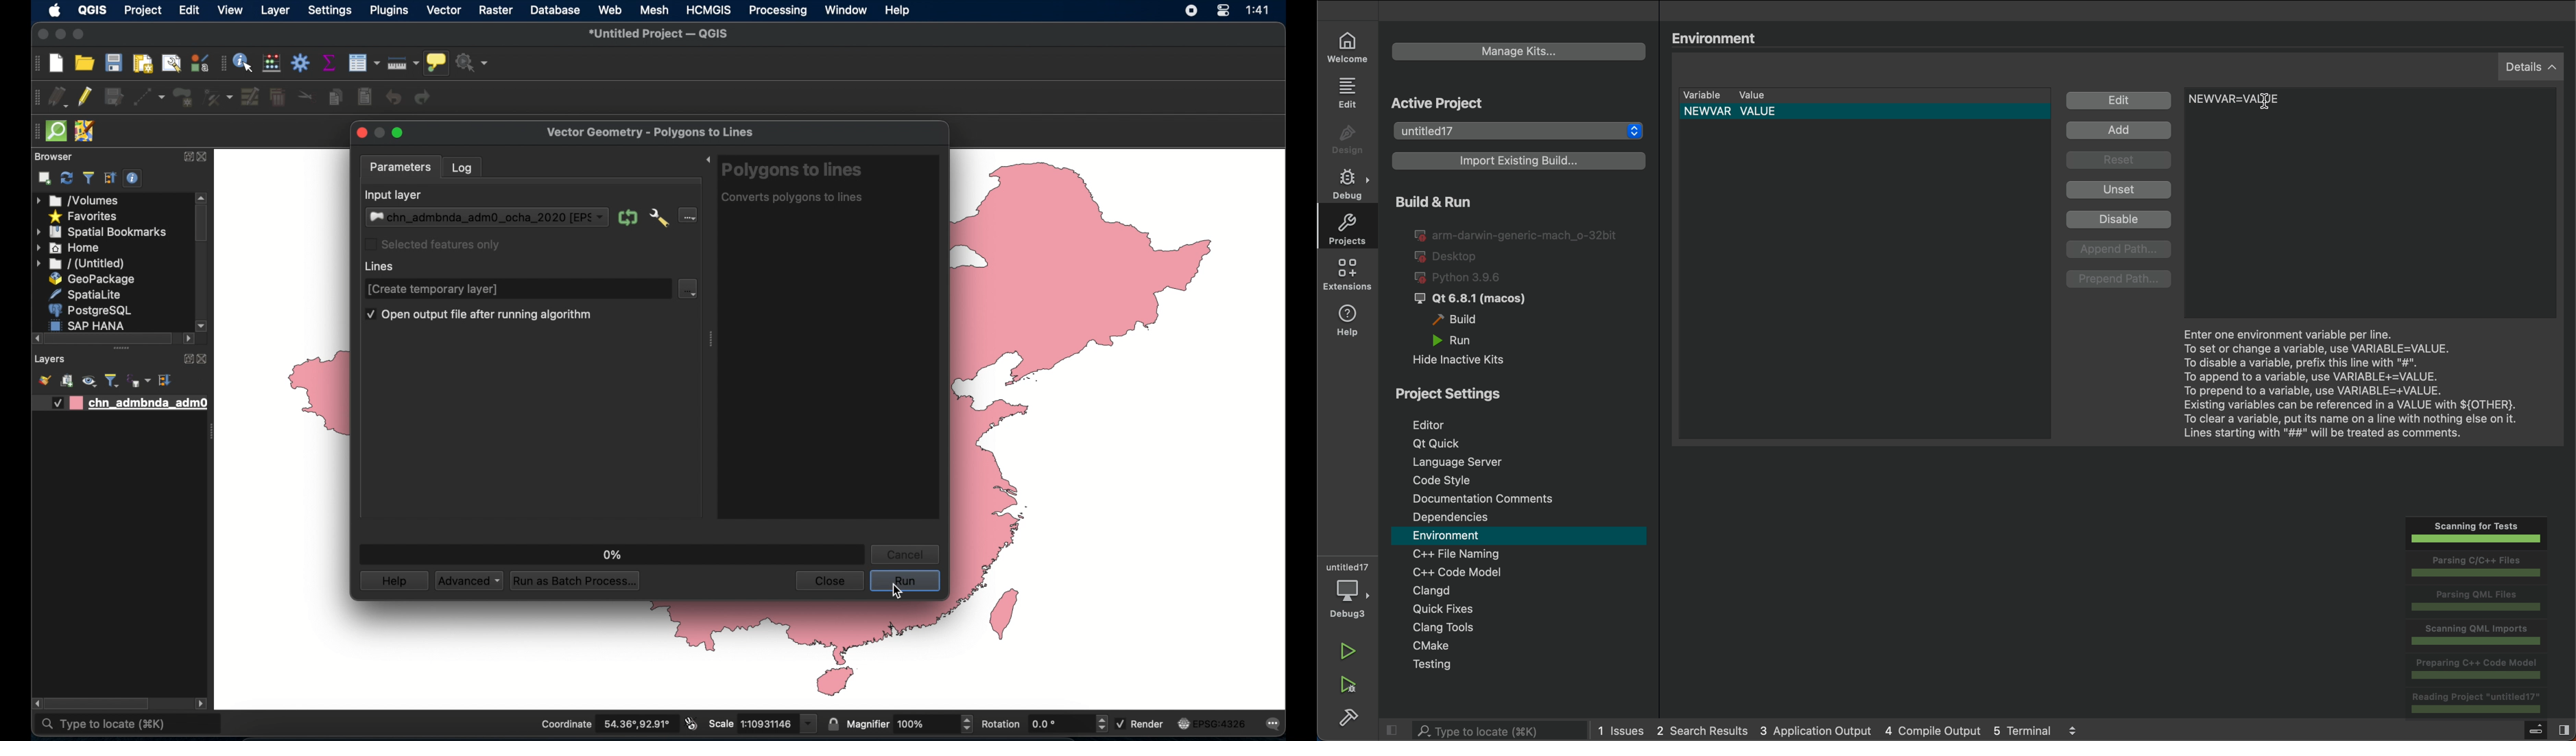 Image resolution: width=2576 pixels, height=756 pixels. What do you see at coordinates (1521, 497) in the screenshot?
I see `comments` at bounding box center [1521, 497].